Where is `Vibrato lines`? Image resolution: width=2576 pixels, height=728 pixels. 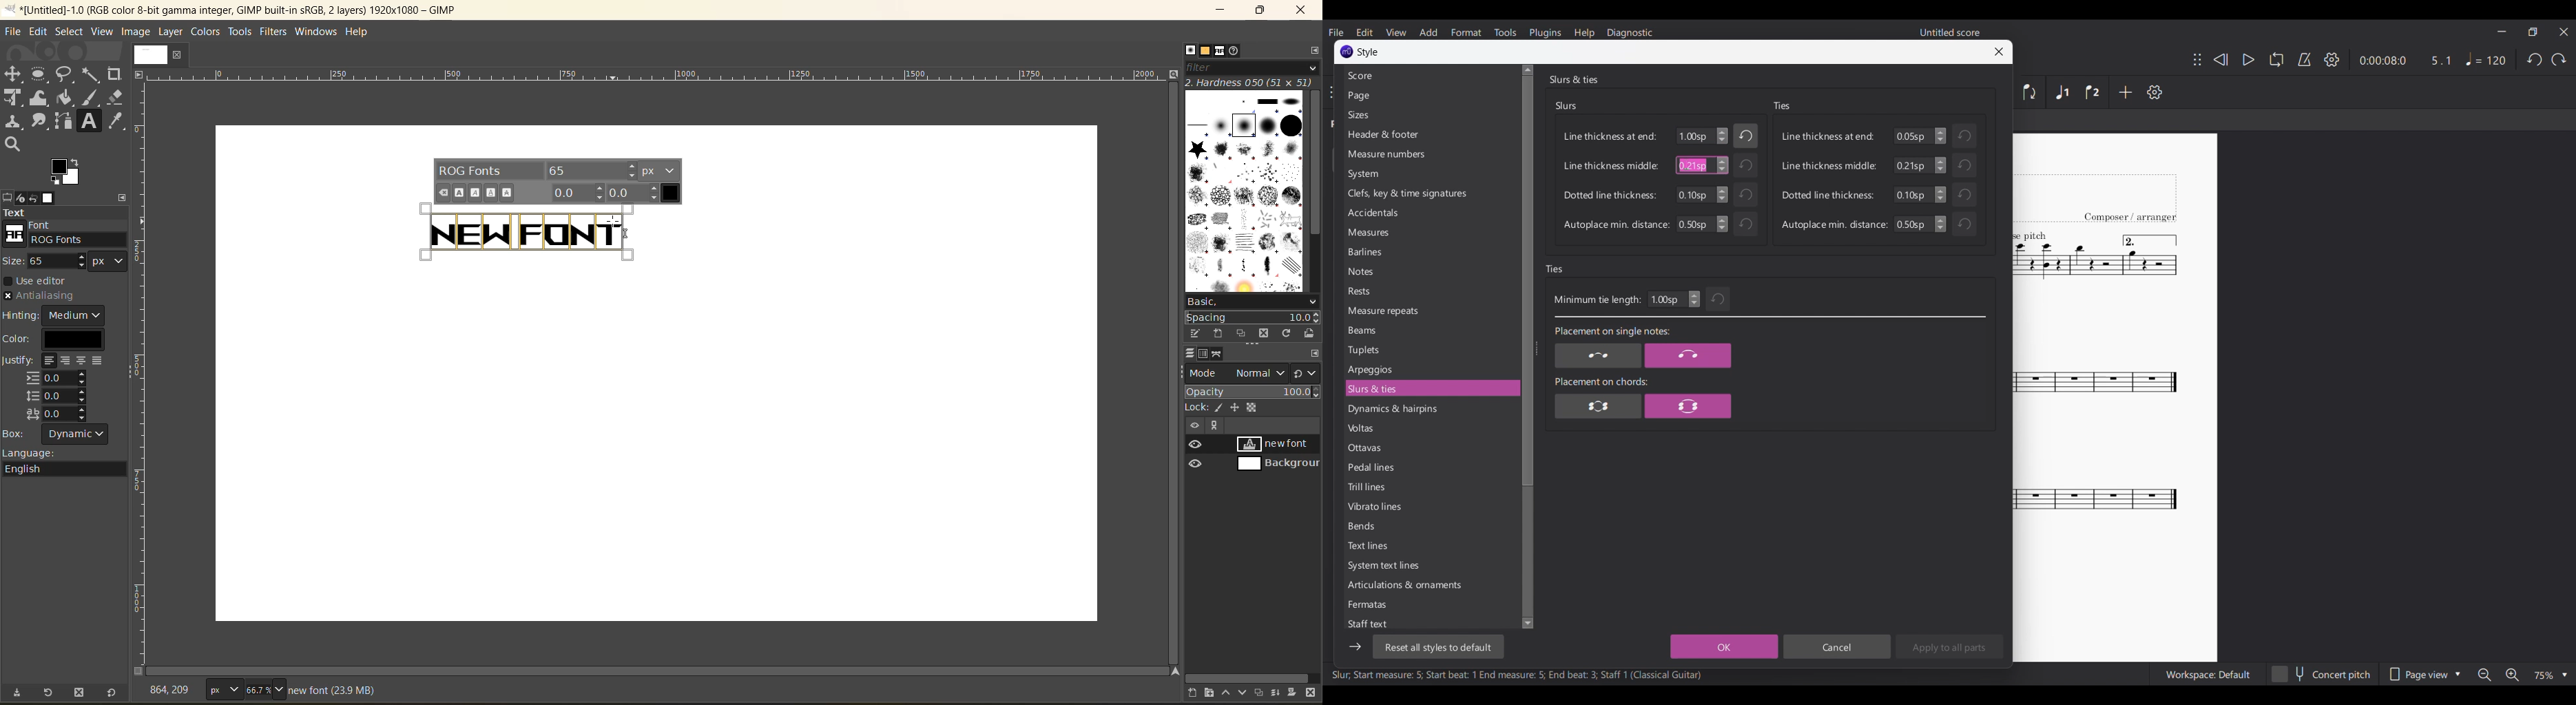 Vibrato lines is located at coordinates (1430, 507).